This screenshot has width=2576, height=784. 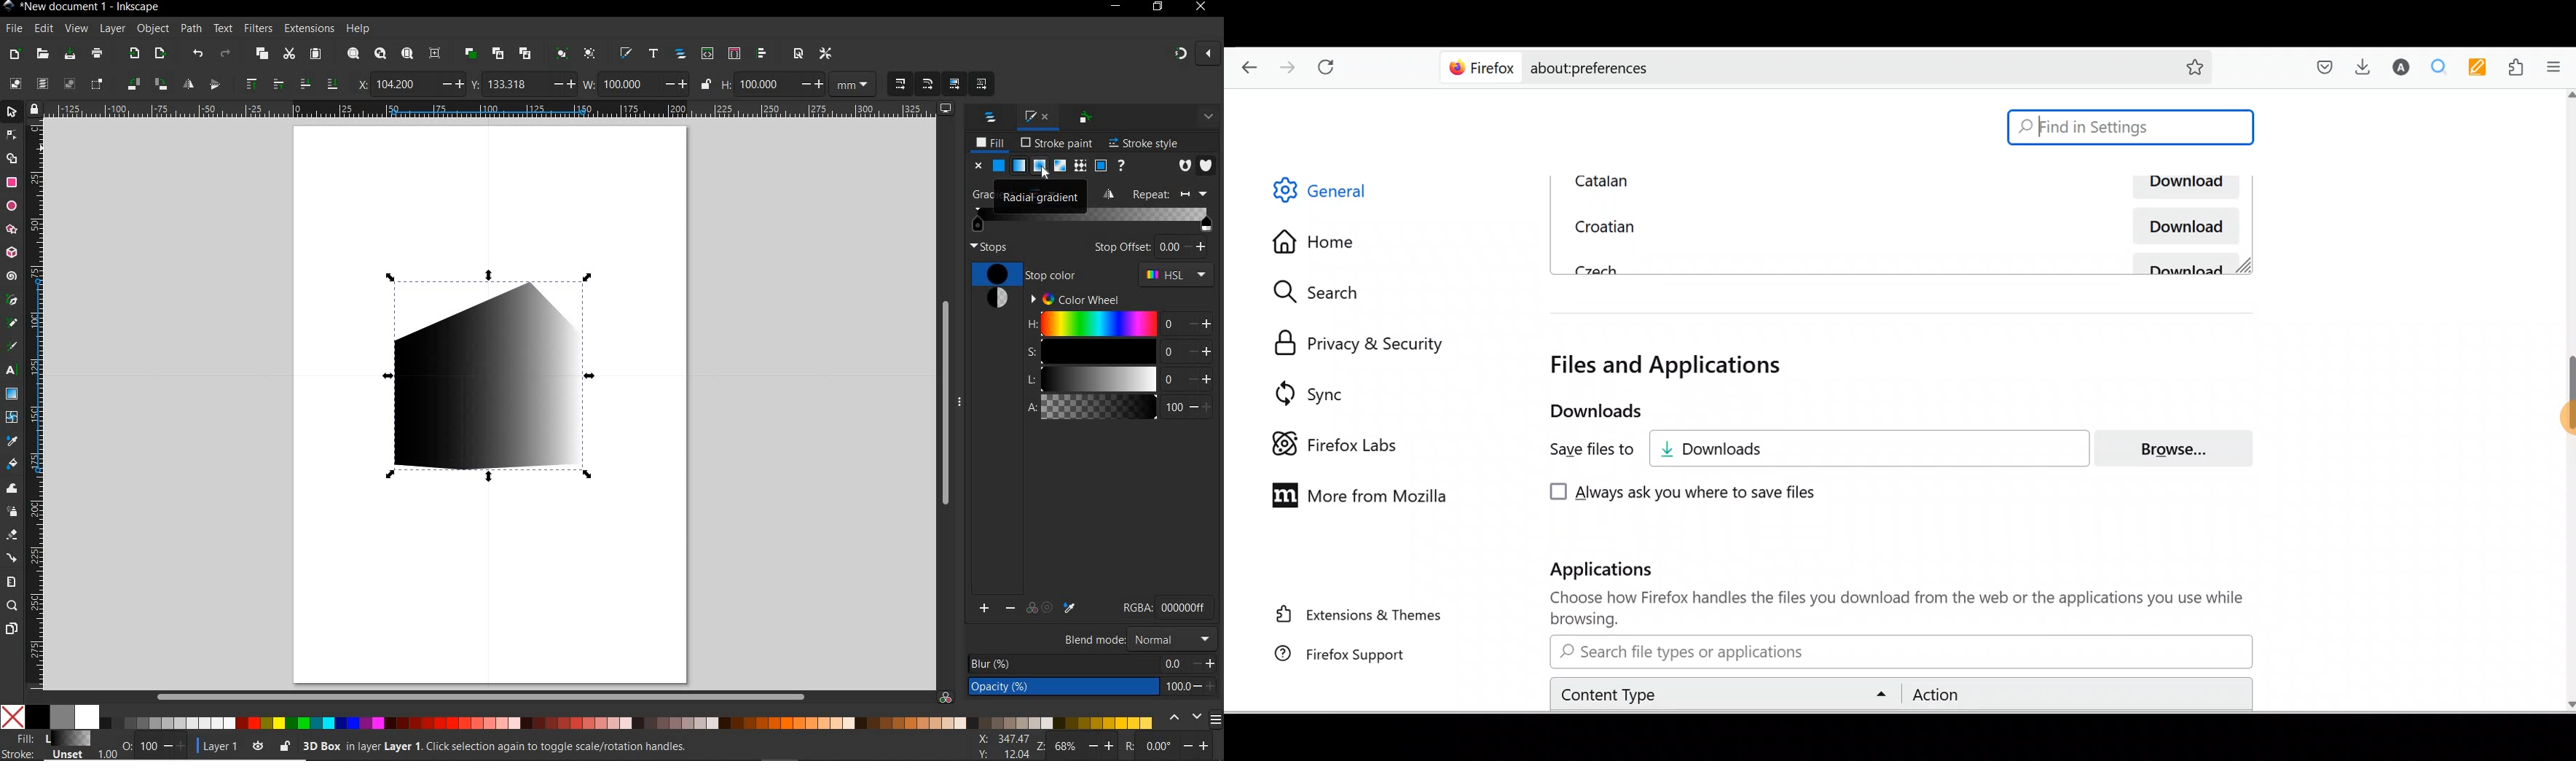 What do you see at coordinates (315, 54) in the screenshot?
I see `PASTE` at bounding box center [315, 54].